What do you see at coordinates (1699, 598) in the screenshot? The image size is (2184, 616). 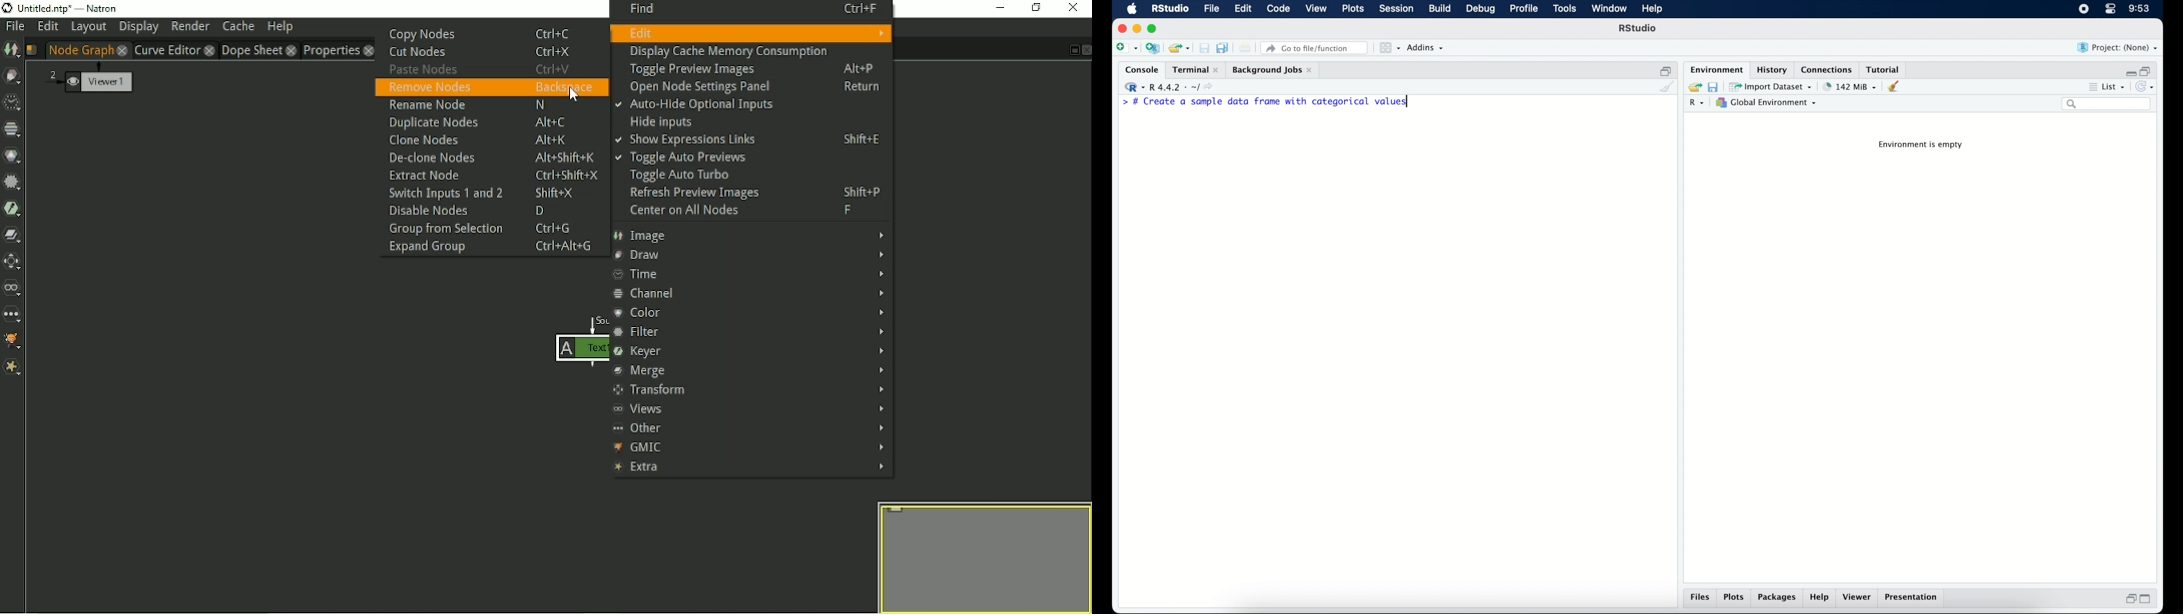 I see `files` at bounding box center [1699, 598].